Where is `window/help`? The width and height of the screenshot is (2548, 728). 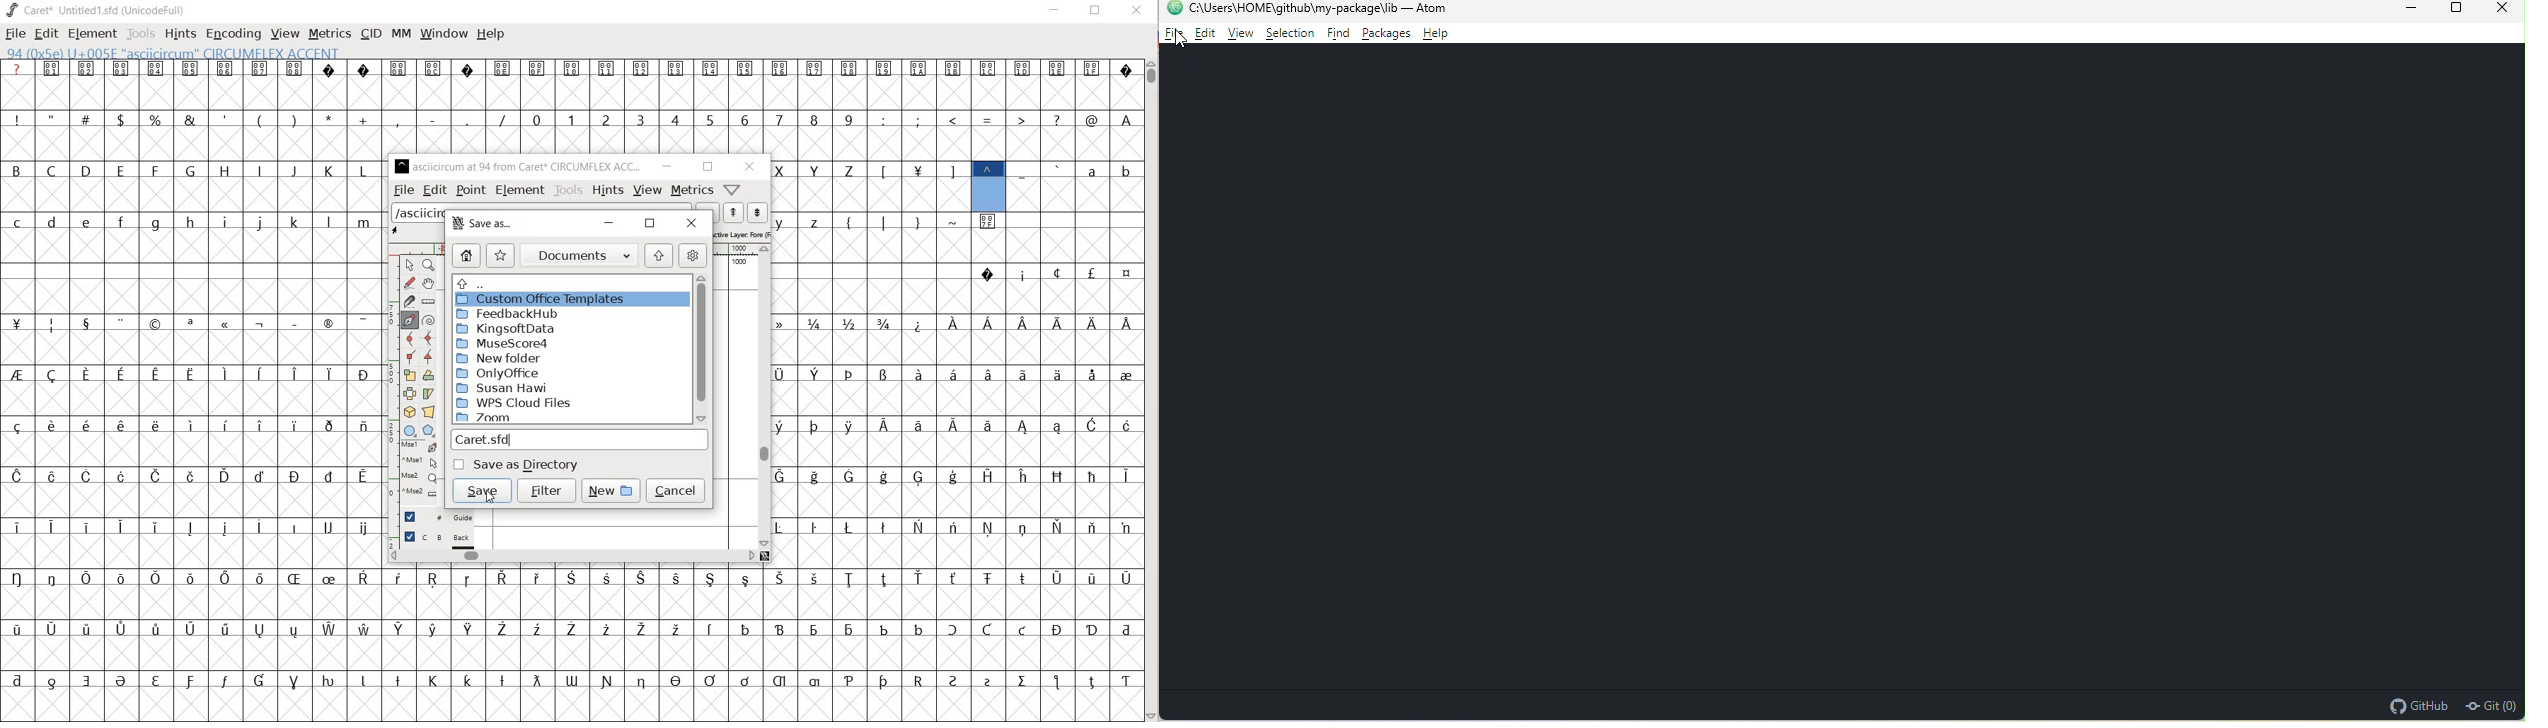
window/help is located at coordinates (730, 189).